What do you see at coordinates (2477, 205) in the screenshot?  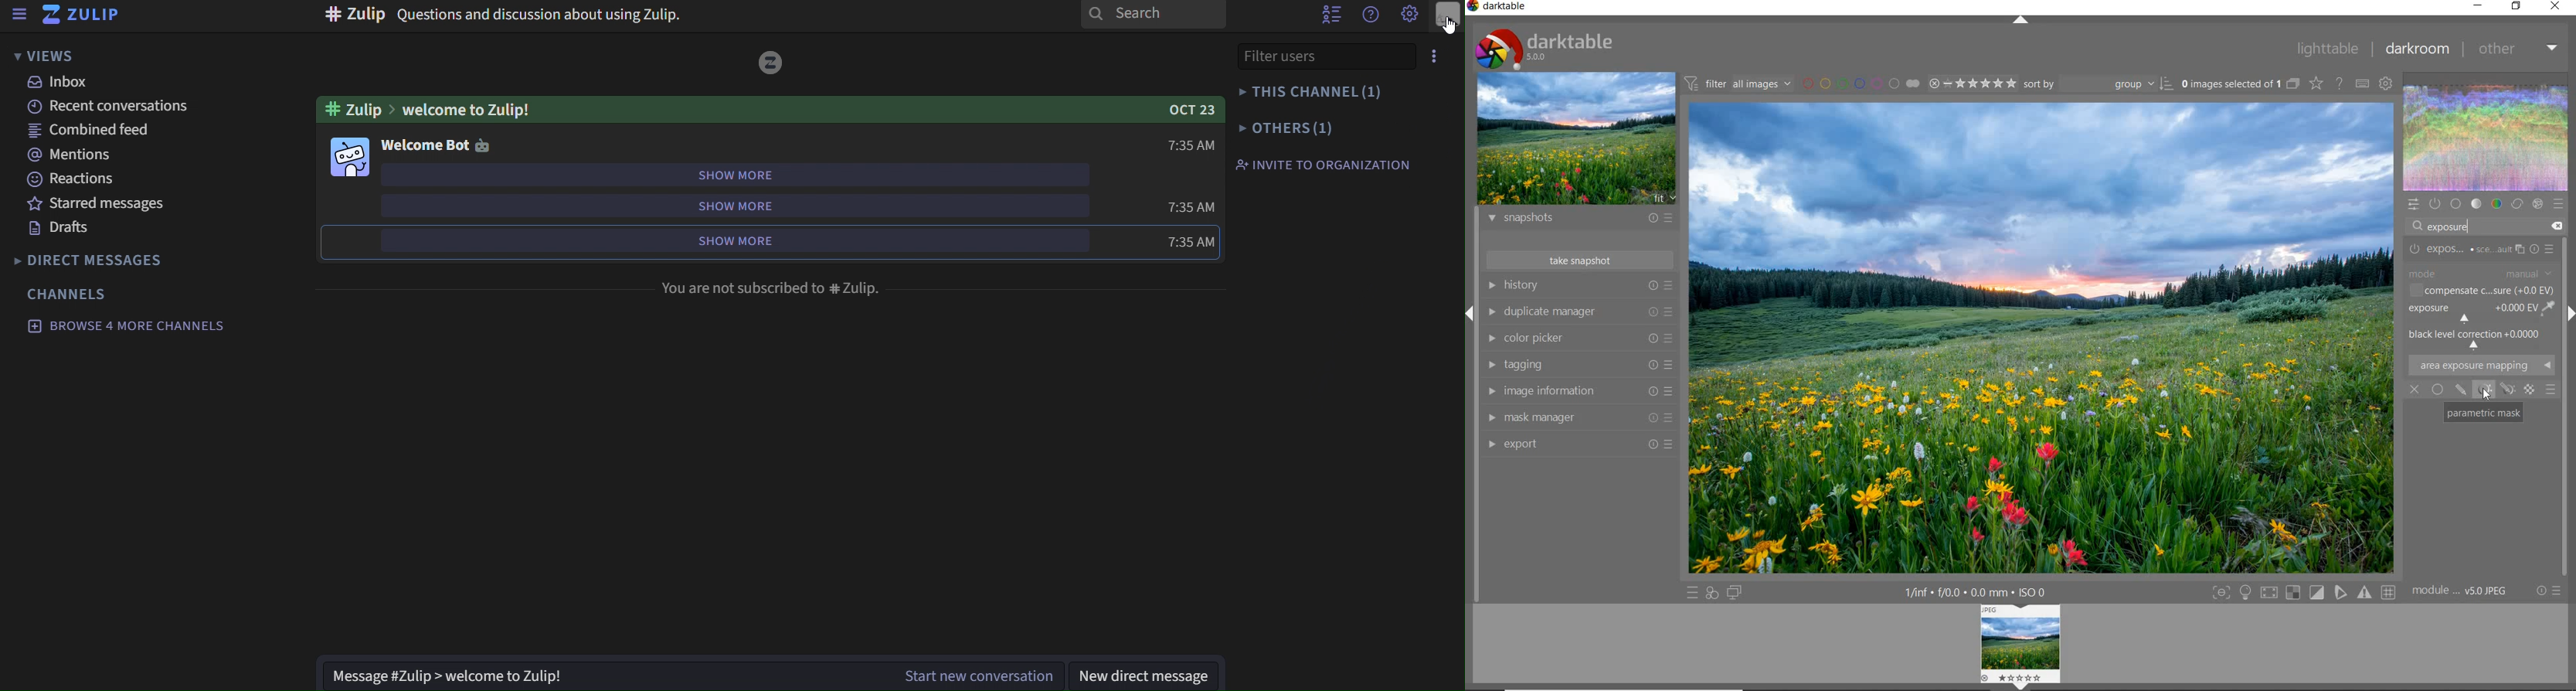 I see `tone` at bounding box center [2477, 205].